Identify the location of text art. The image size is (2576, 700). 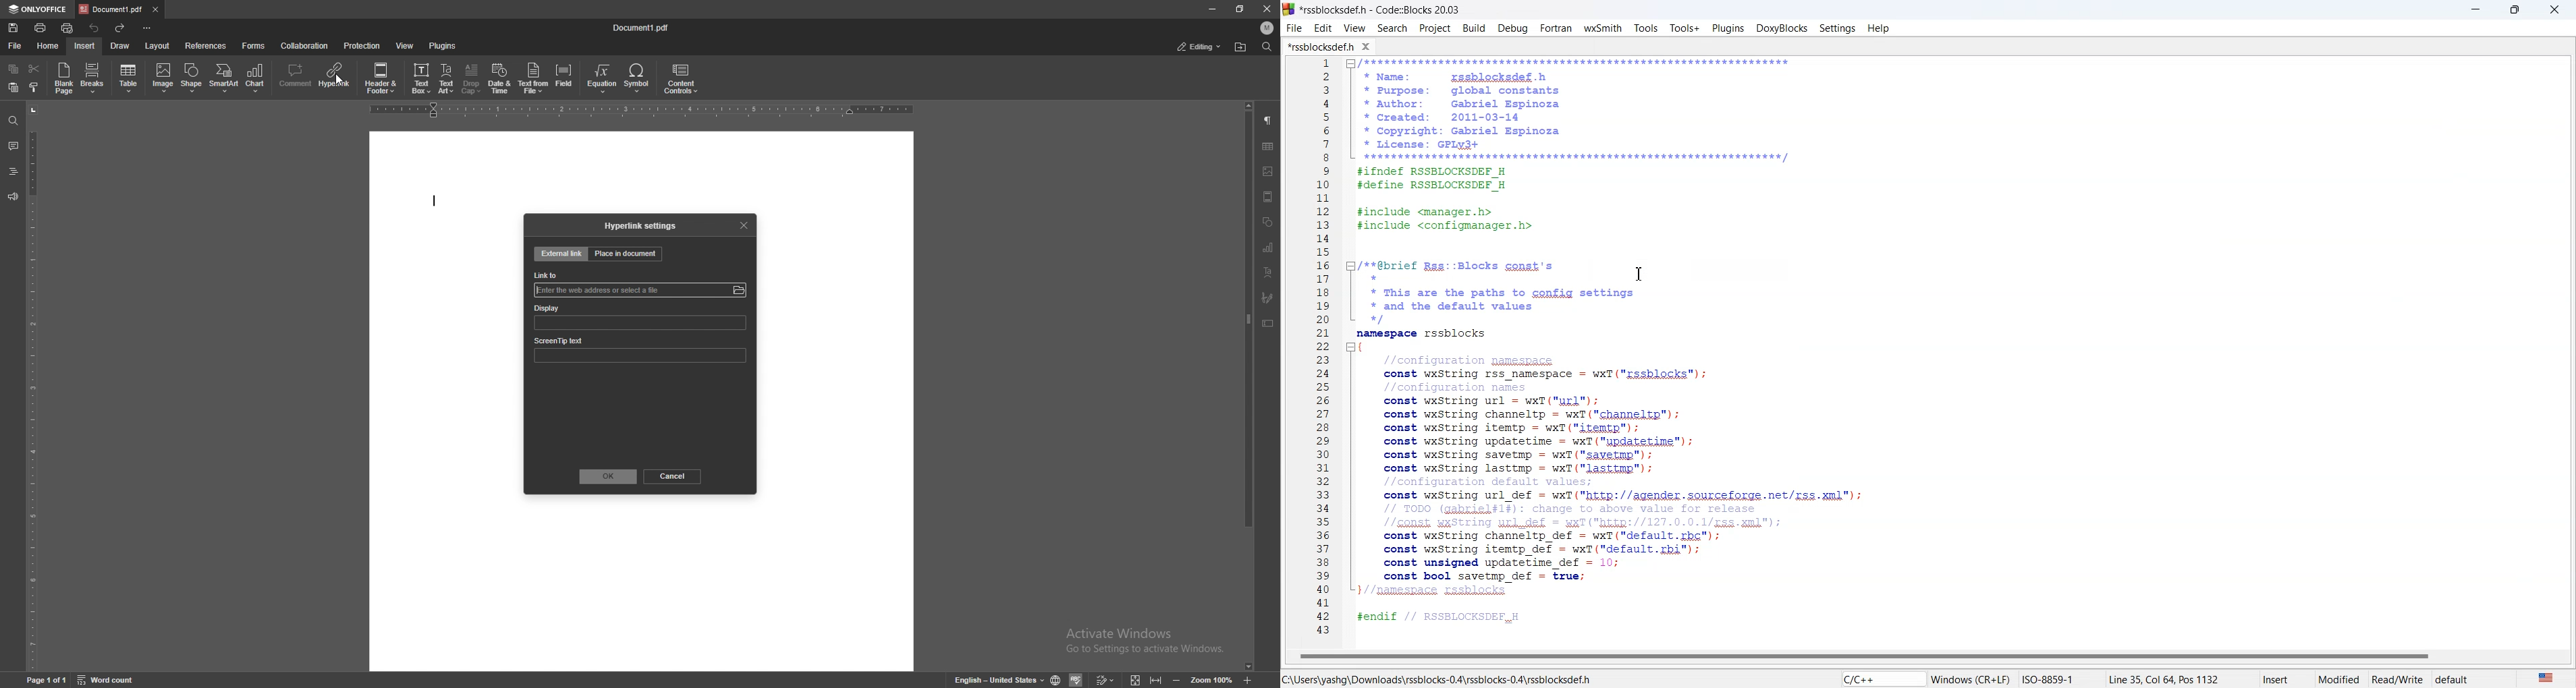
(446, 79).